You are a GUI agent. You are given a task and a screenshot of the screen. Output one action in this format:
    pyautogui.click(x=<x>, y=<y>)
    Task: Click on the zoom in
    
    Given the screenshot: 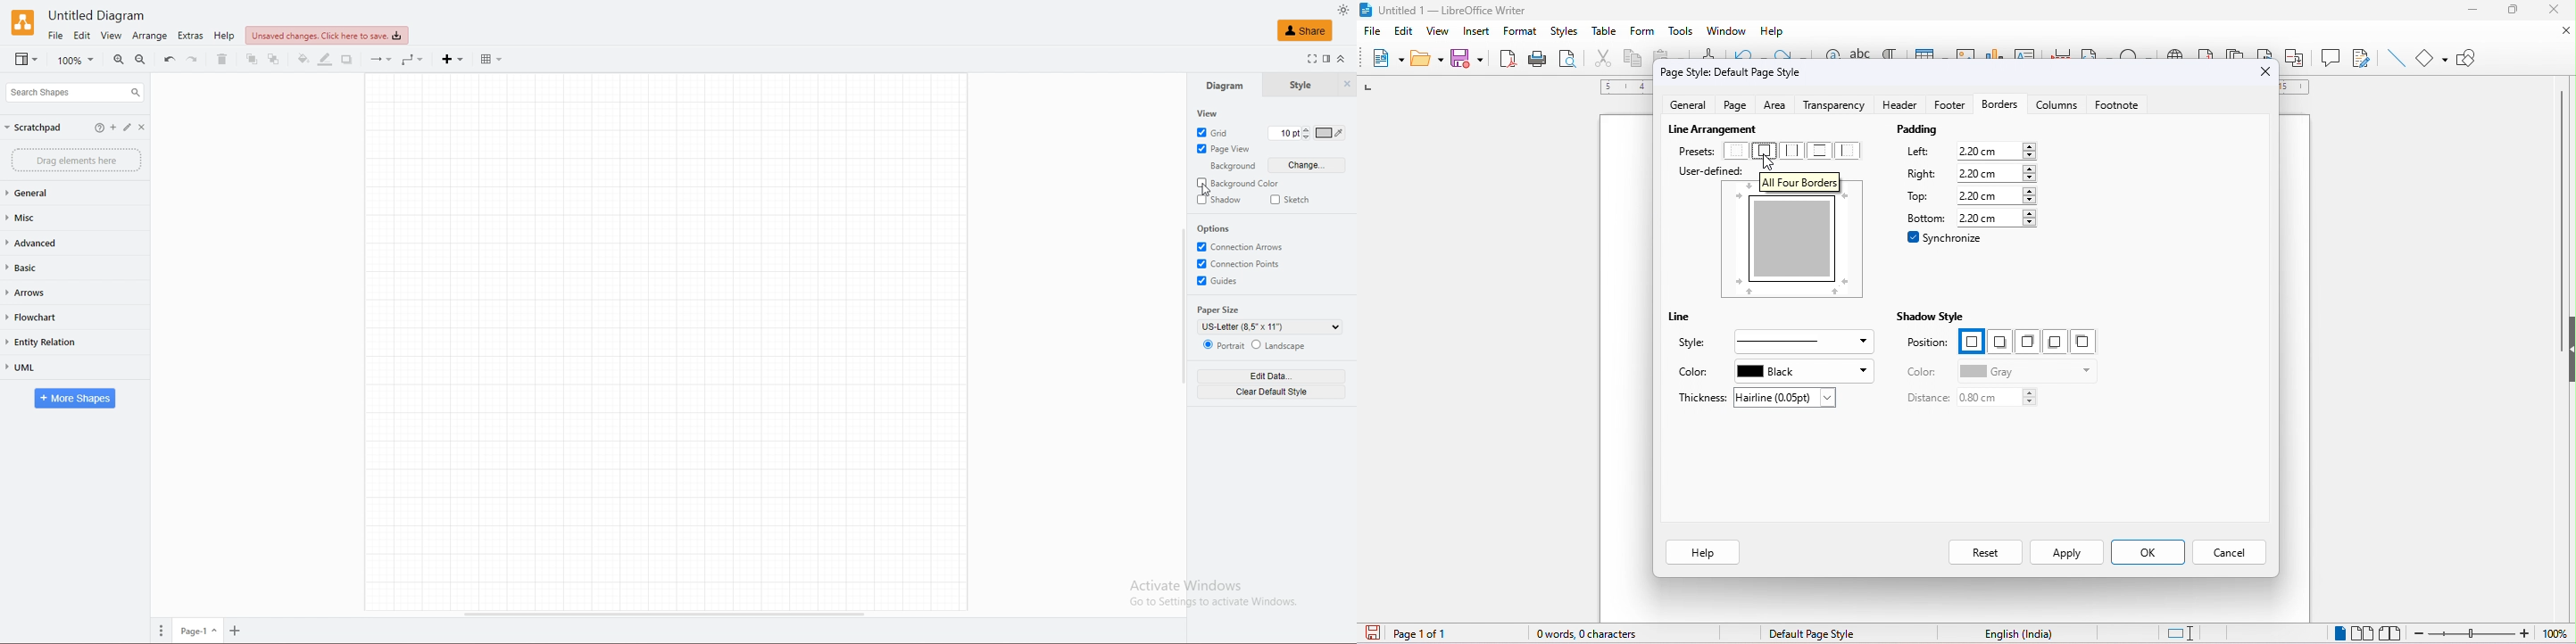 What is the action you would take?
    pyautogui.click(x=120, y=60)
    